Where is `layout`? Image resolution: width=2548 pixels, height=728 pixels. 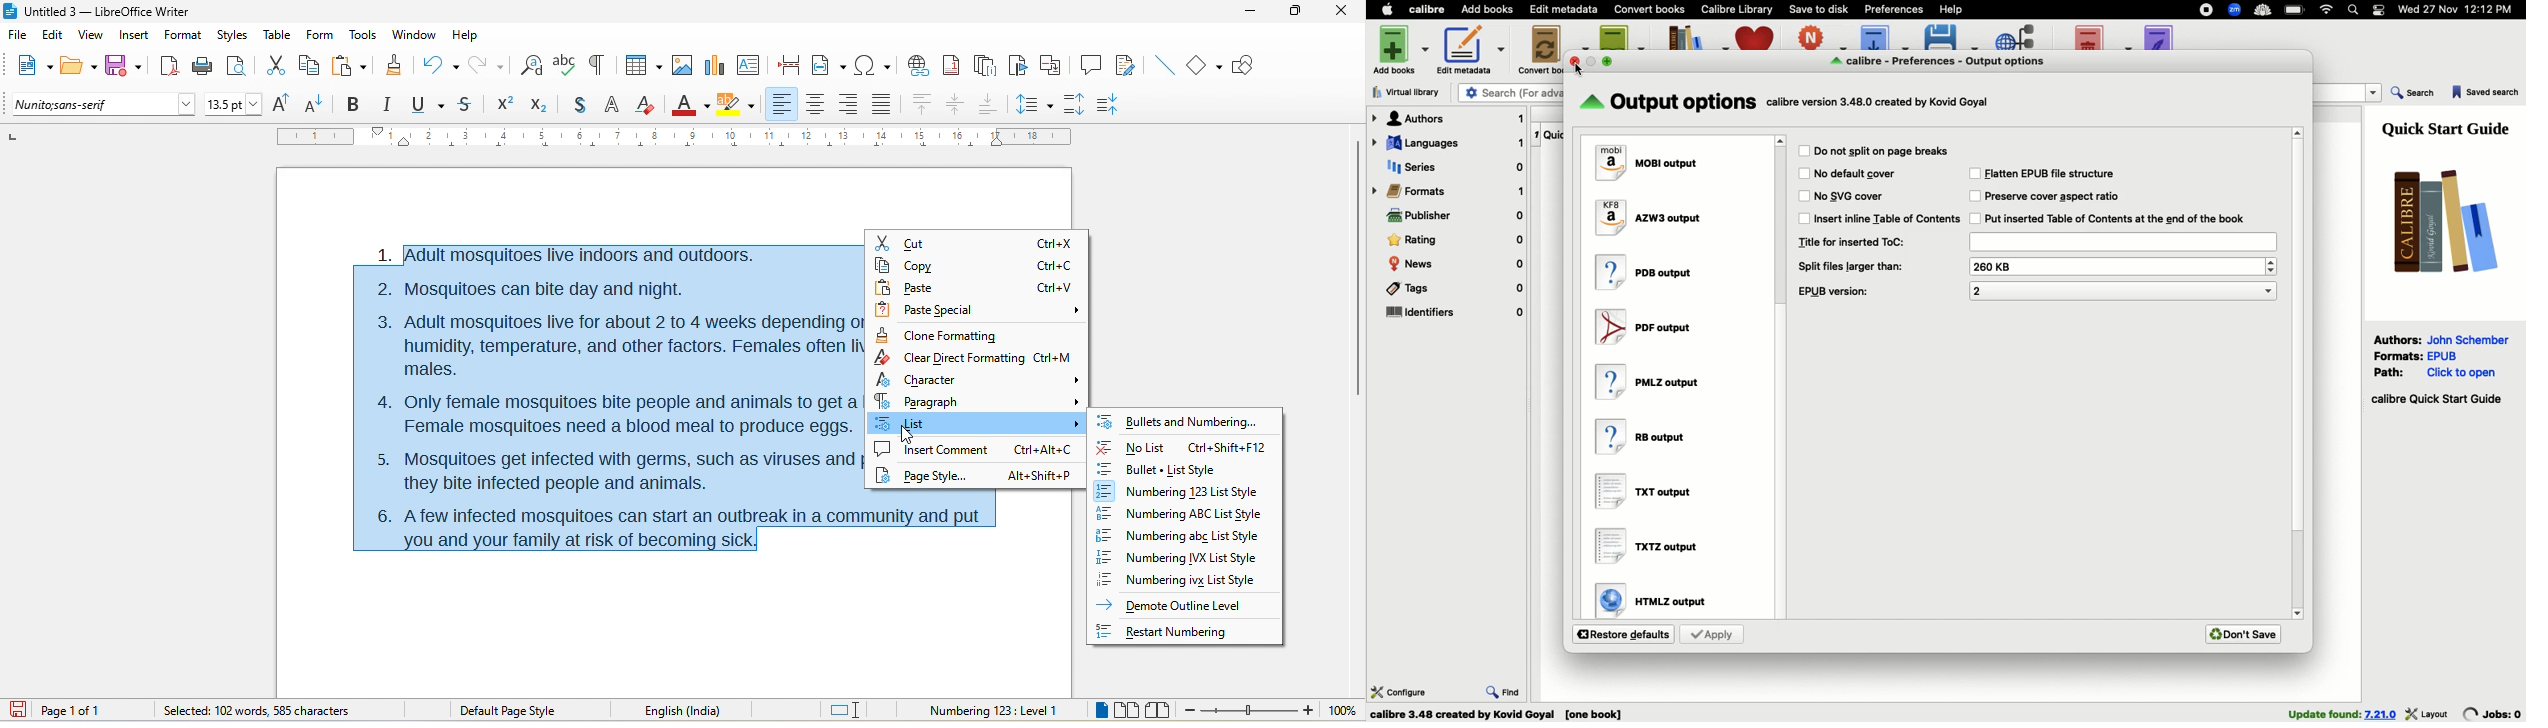 layout is located at coordinates (2428, 713).